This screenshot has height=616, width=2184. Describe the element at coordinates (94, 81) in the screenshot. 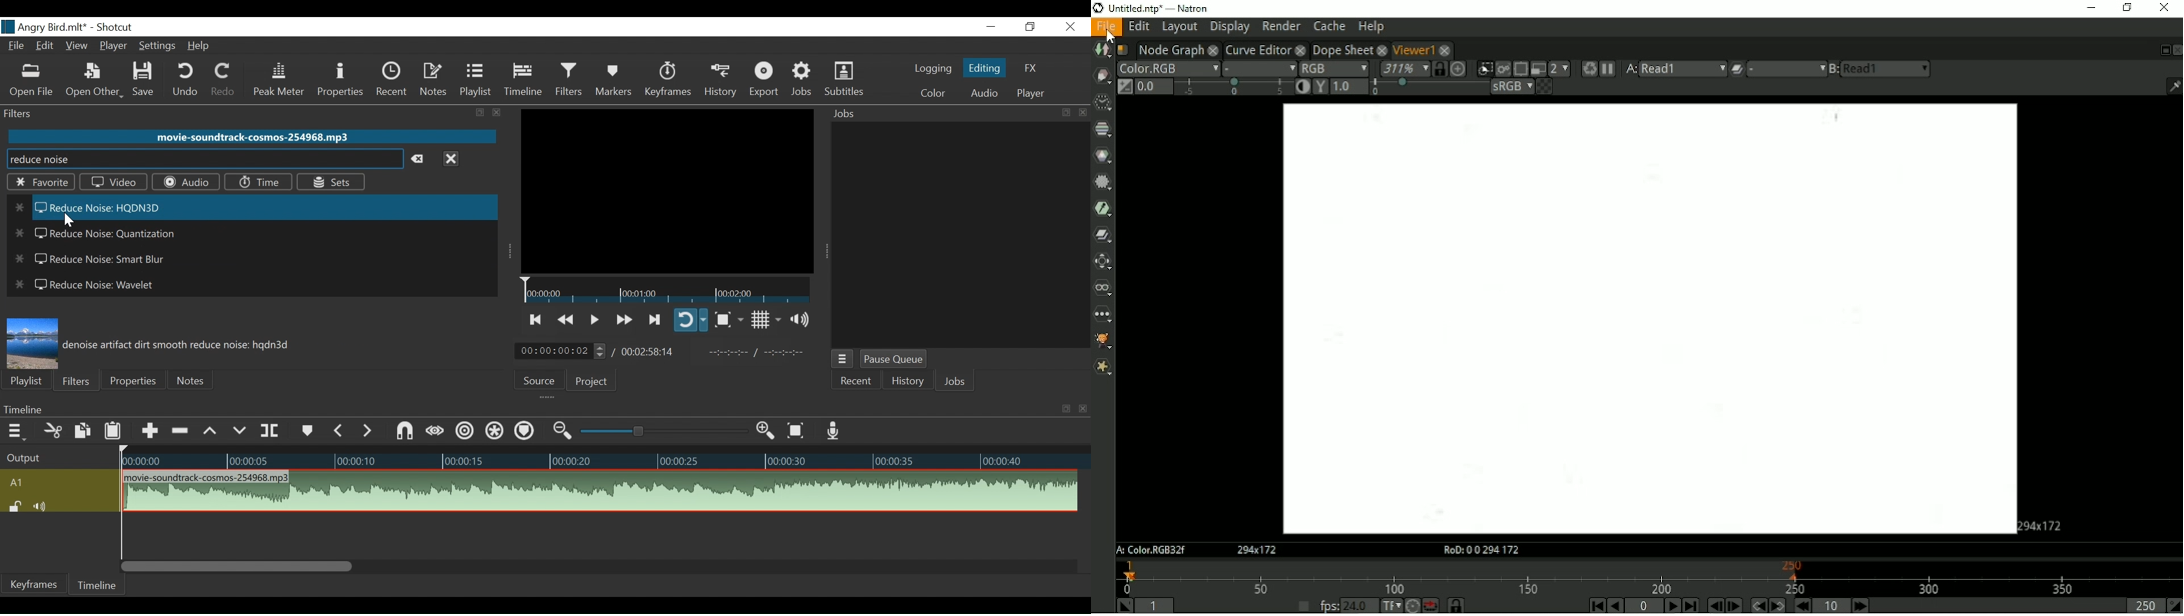

I see `Open Other` at that location.